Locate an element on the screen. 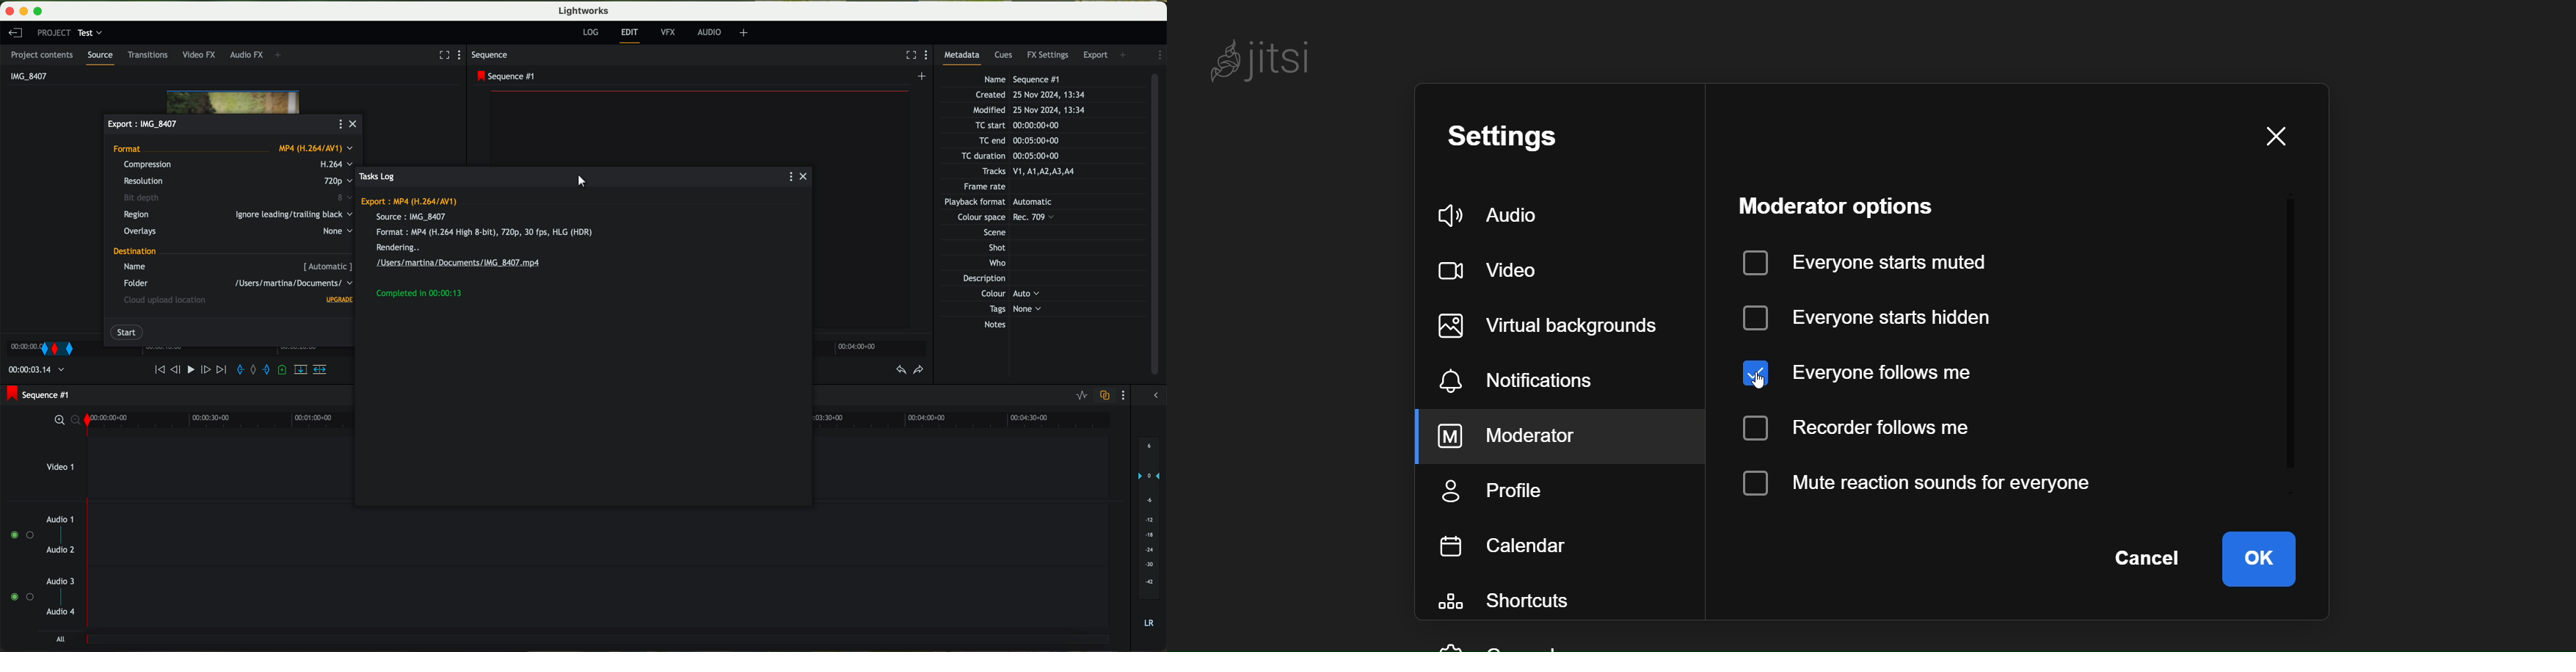 This screenshot has height=672, width=2576. play is located at coordinates (653, 371).